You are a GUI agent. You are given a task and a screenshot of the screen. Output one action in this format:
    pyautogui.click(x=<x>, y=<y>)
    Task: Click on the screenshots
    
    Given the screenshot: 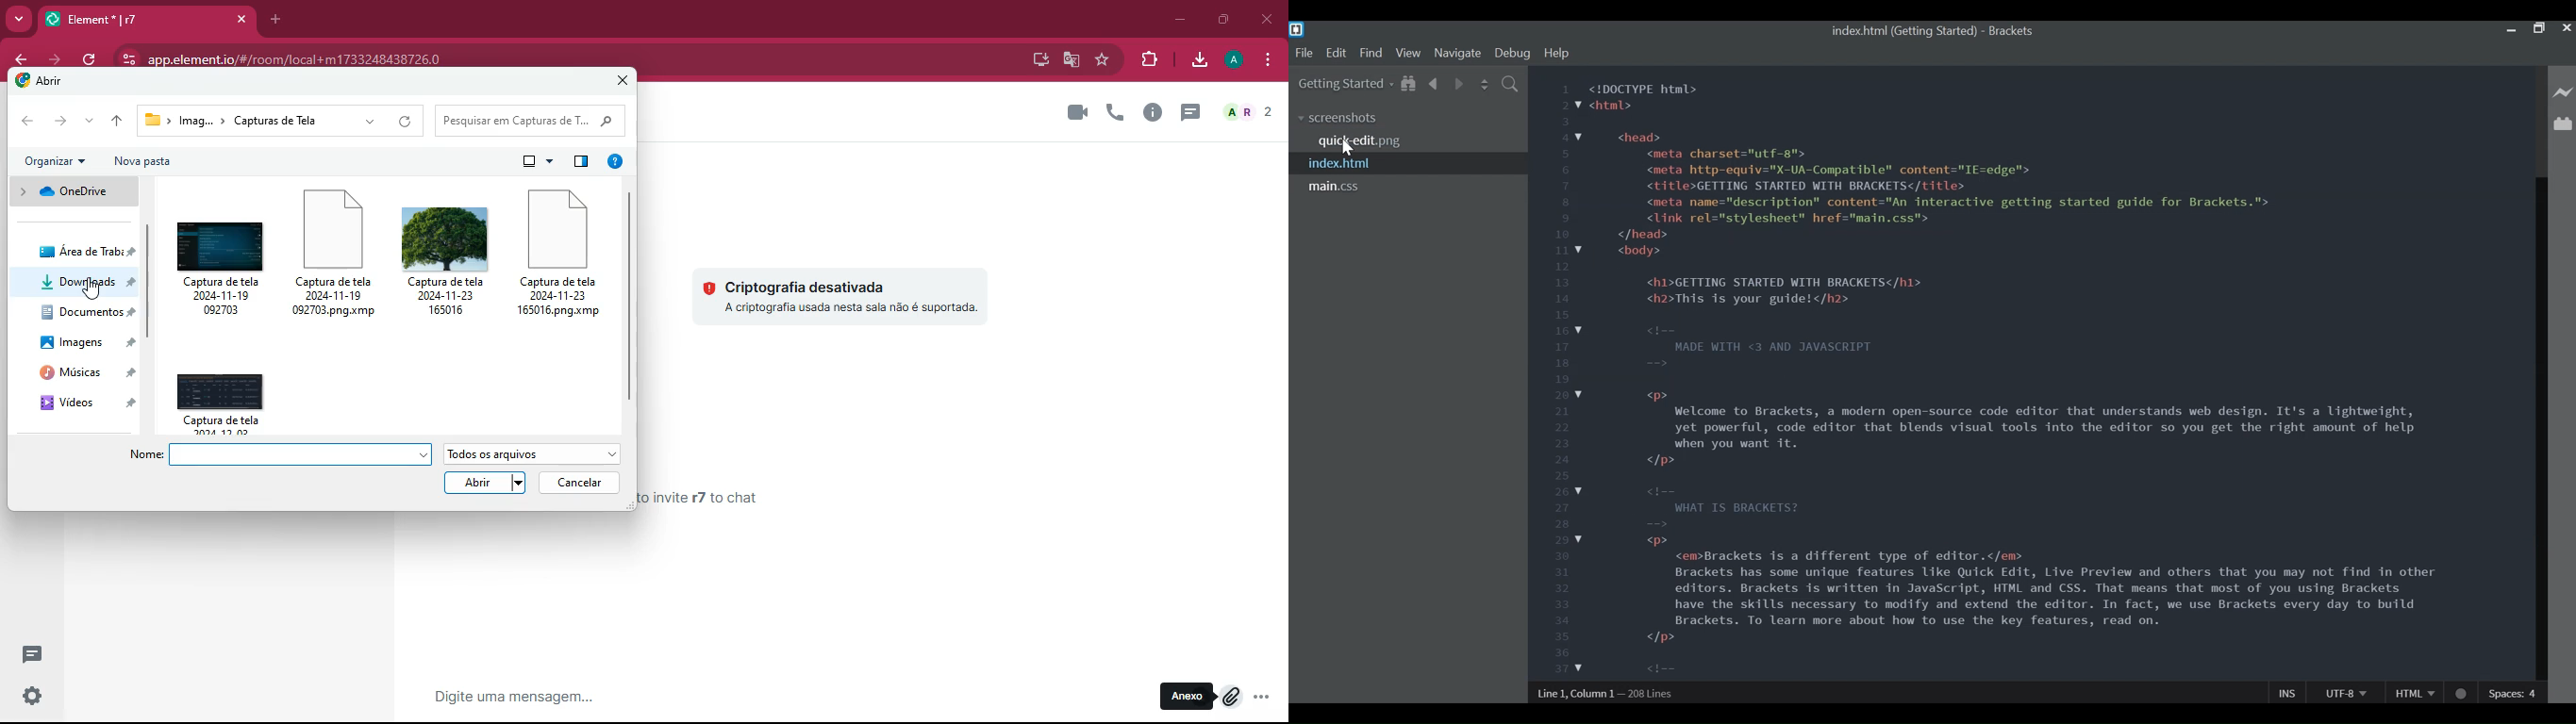 What is the action you would take?
    pyautogui.click(x=1347, y=119)
    